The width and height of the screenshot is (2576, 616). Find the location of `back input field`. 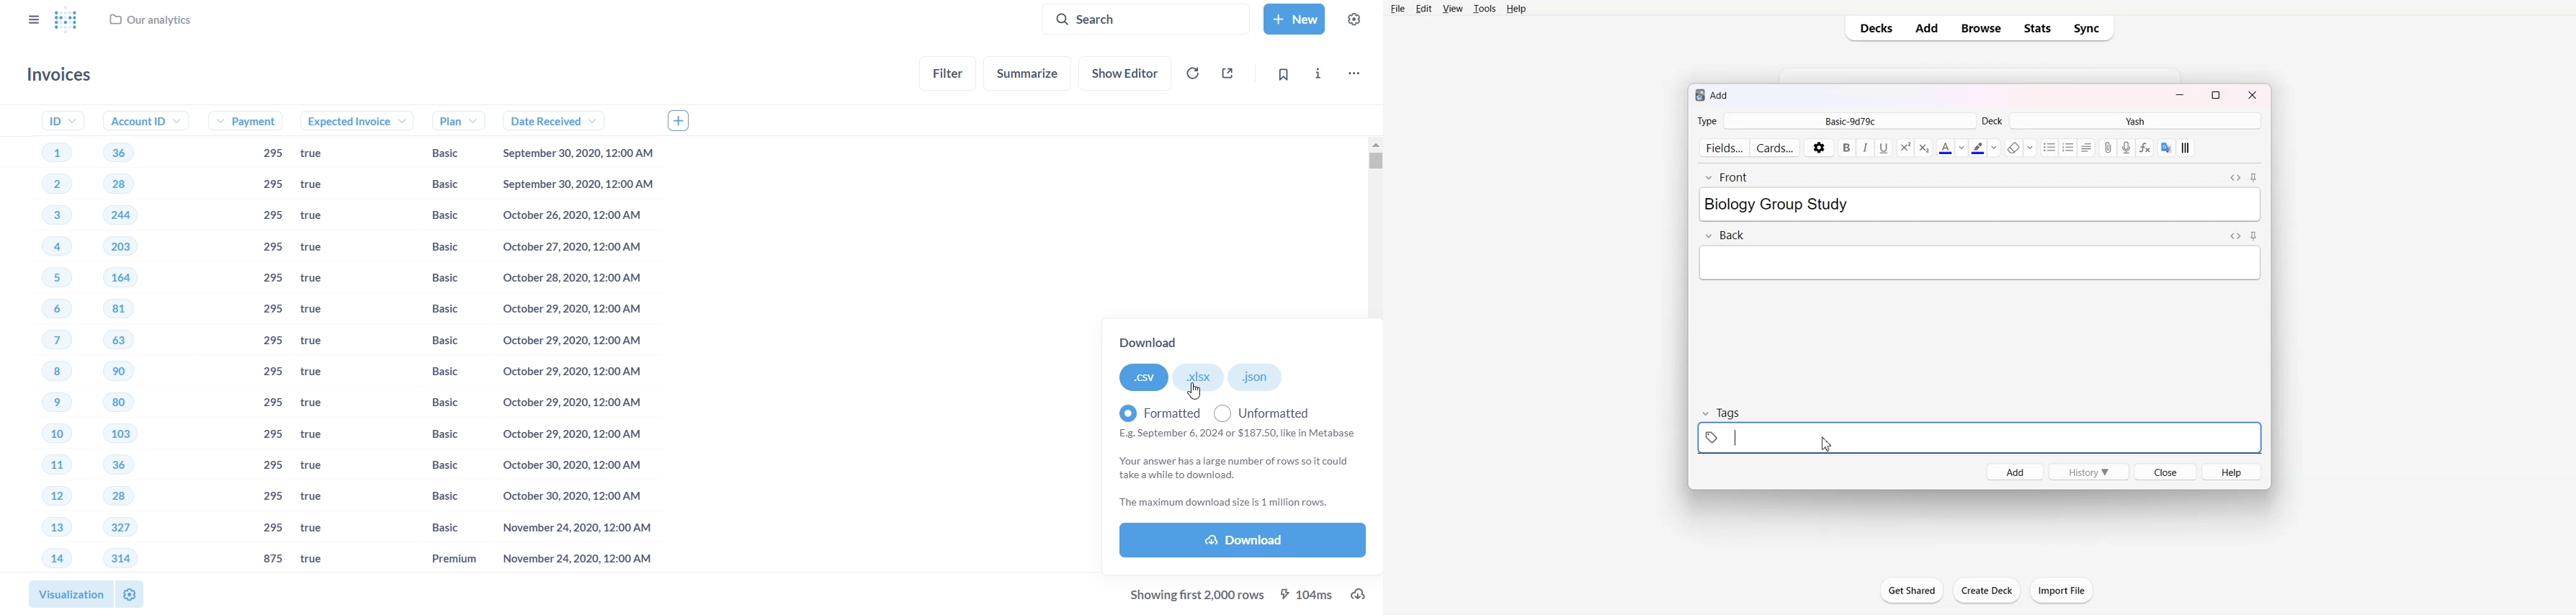

back input field is located at coordinates (1980, 263).